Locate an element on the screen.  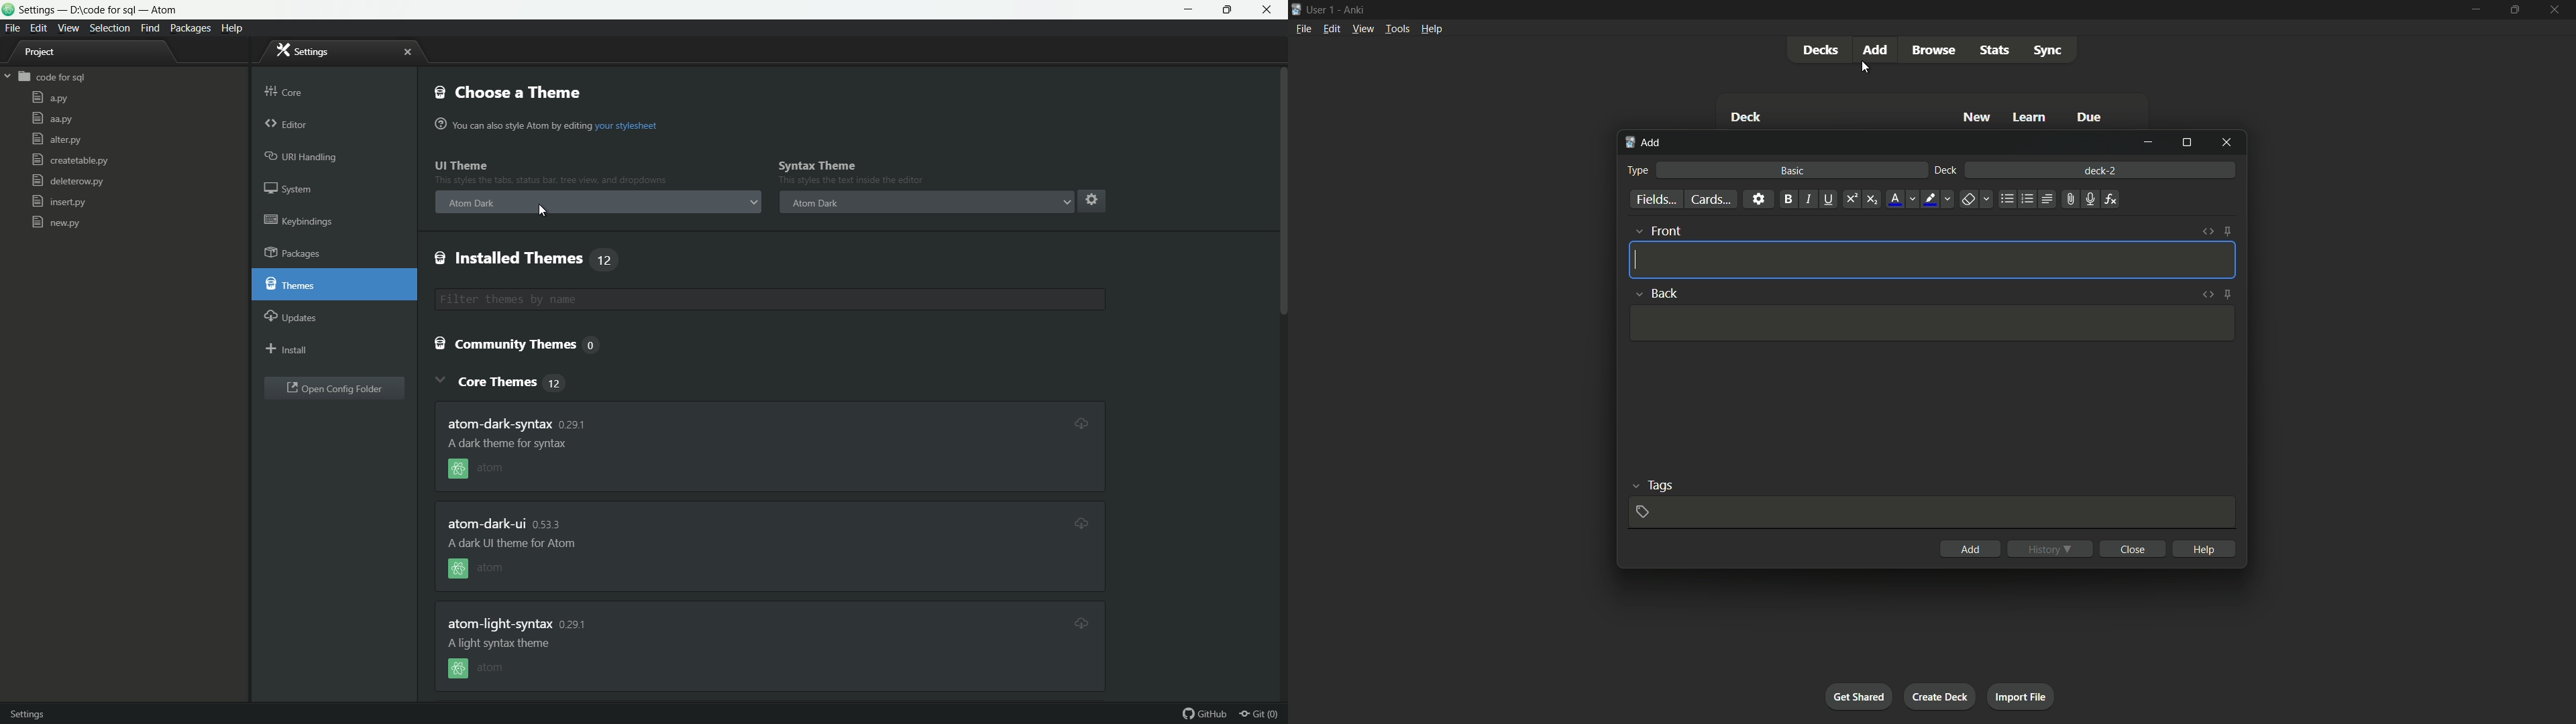
tags is located at coordinates (1651, 486).